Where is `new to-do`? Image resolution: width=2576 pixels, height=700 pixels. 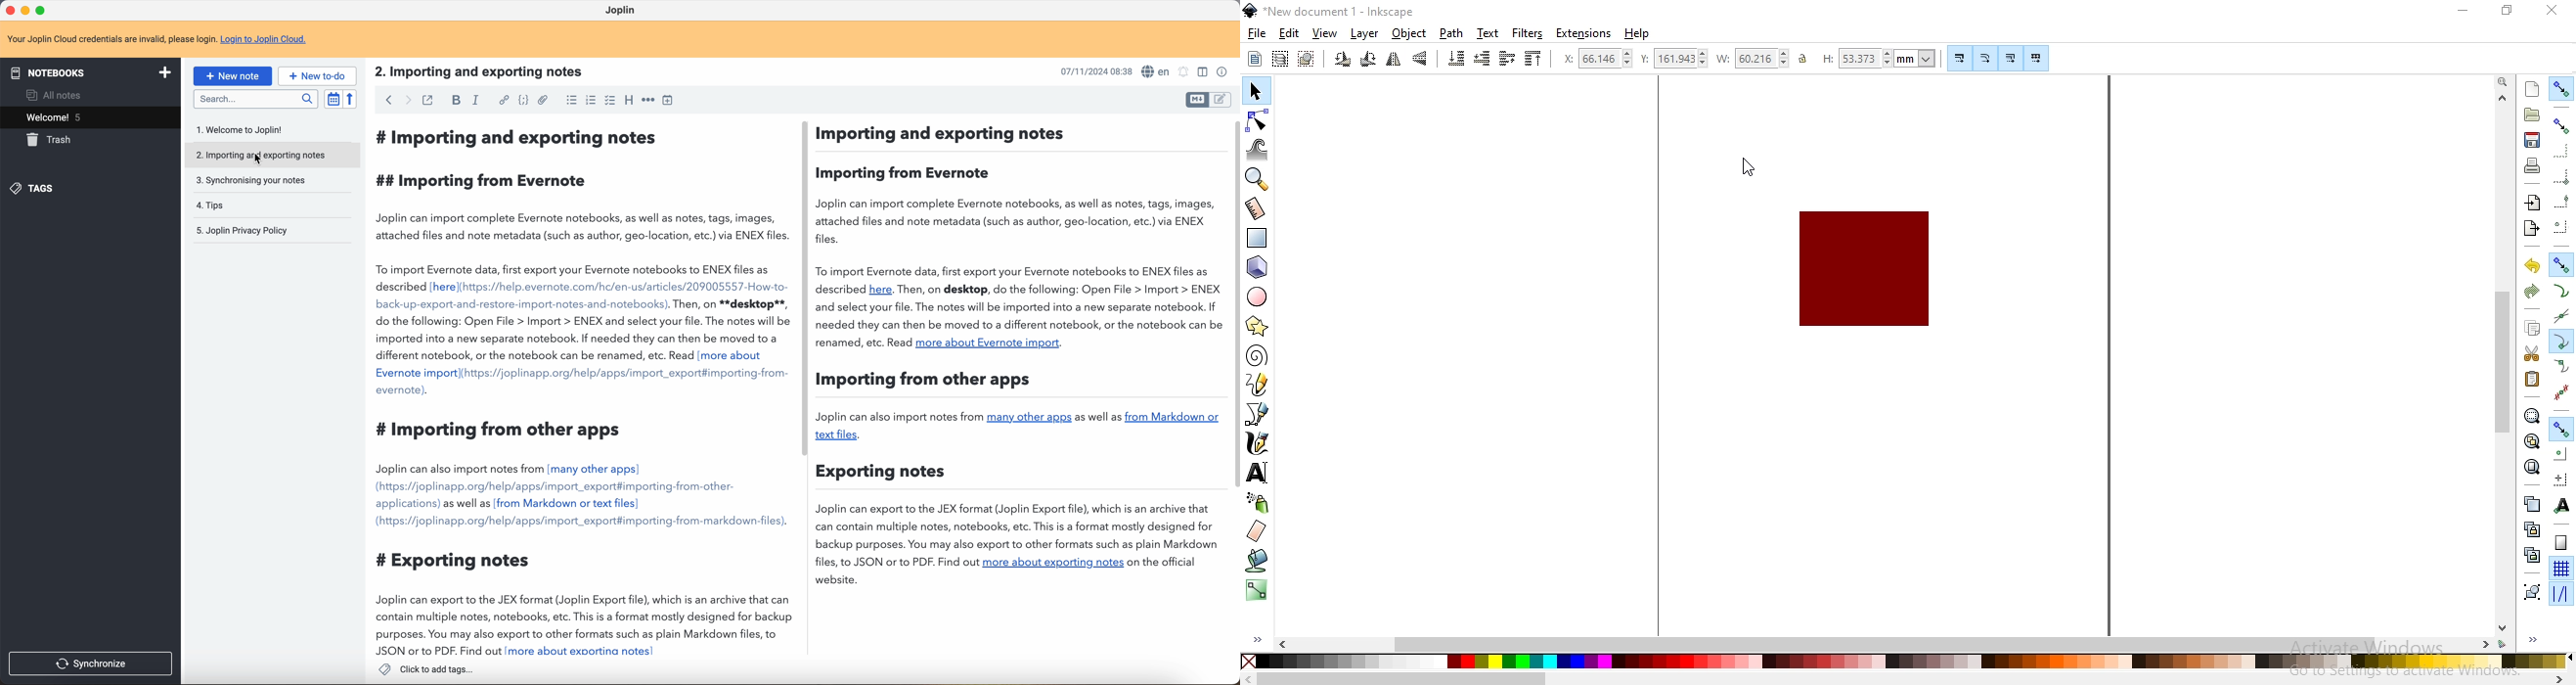 new to-do is located at coordinates (319, 76).